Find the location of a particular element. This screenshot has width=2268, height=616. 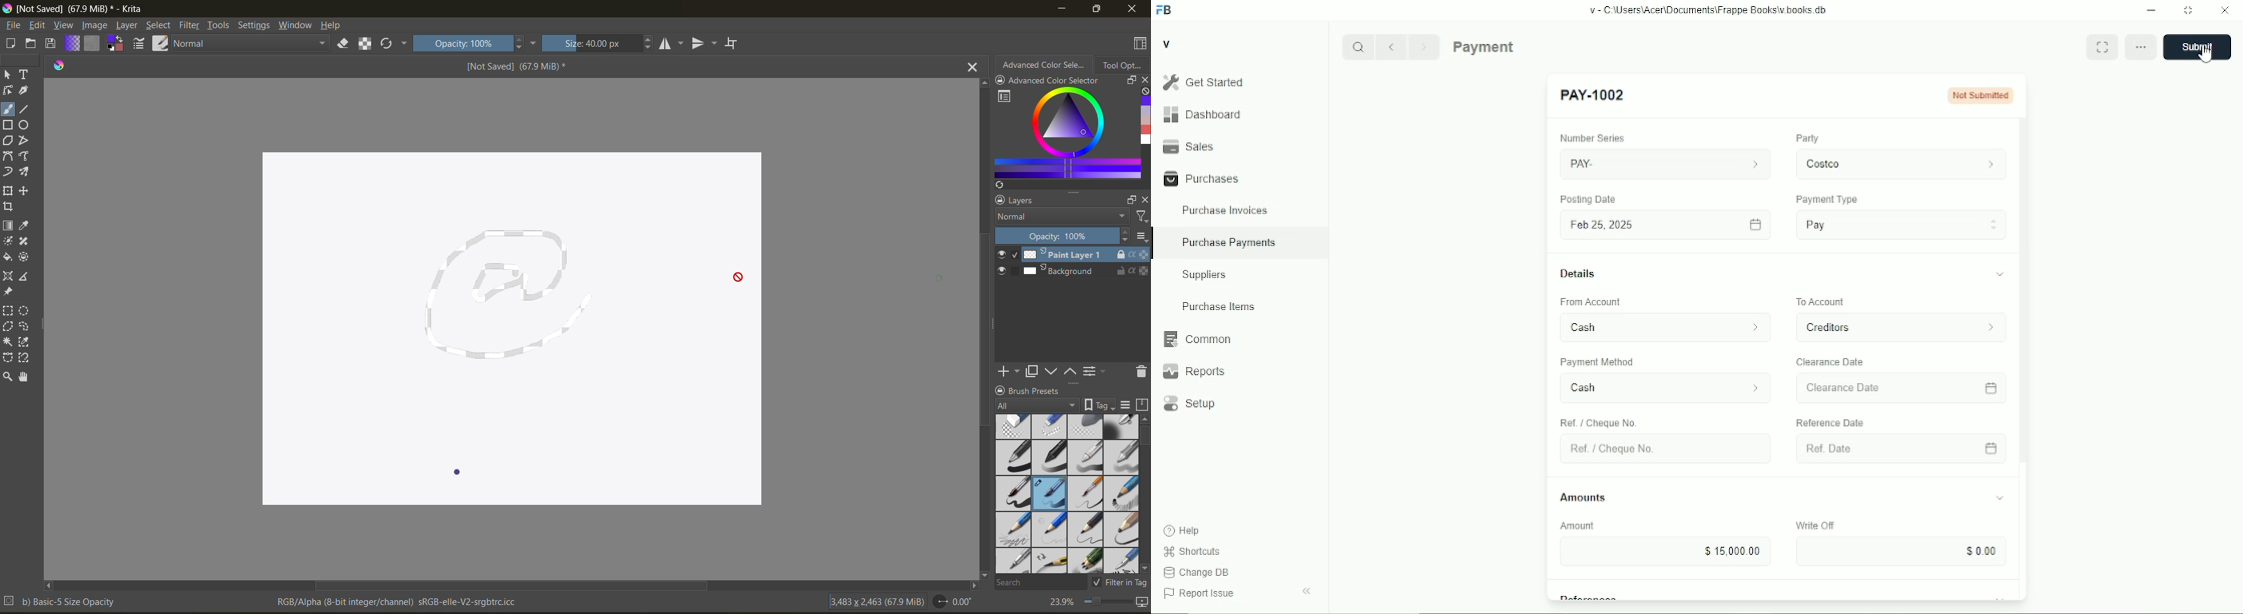

reload original preset is located at coordinates (388, 44).